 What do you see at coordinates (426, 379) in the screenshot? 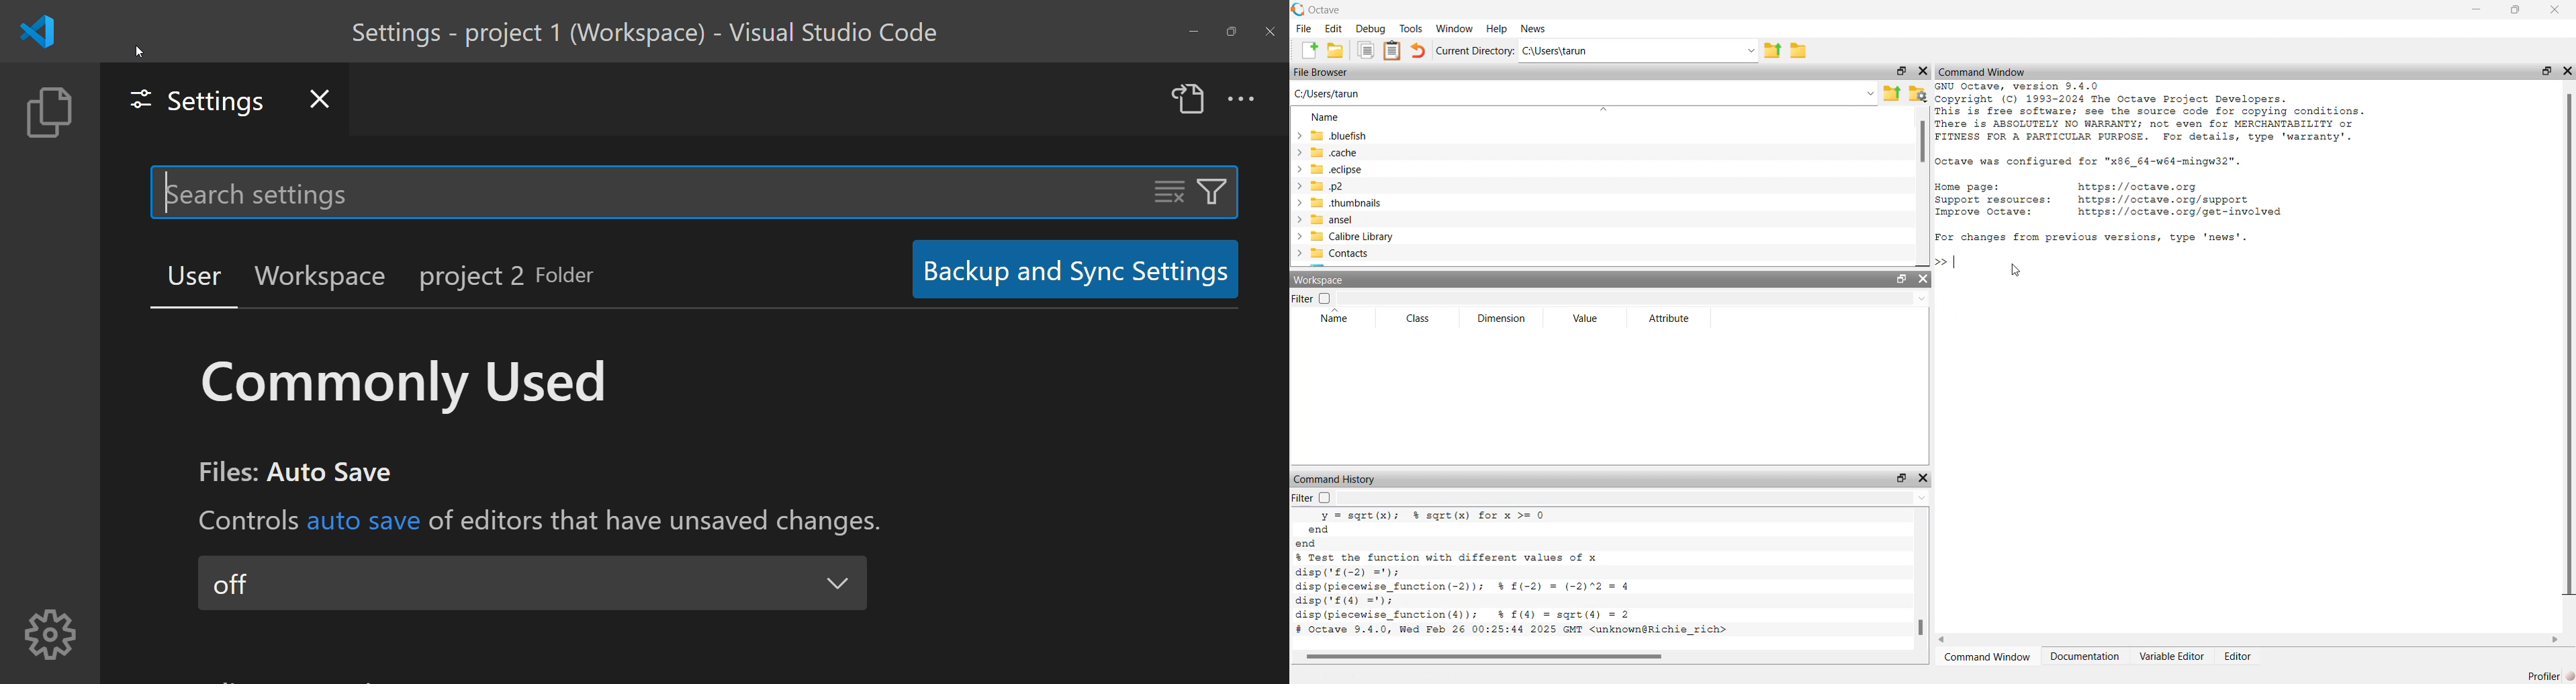
I see `commonly used` at bounding box center [426, 379].